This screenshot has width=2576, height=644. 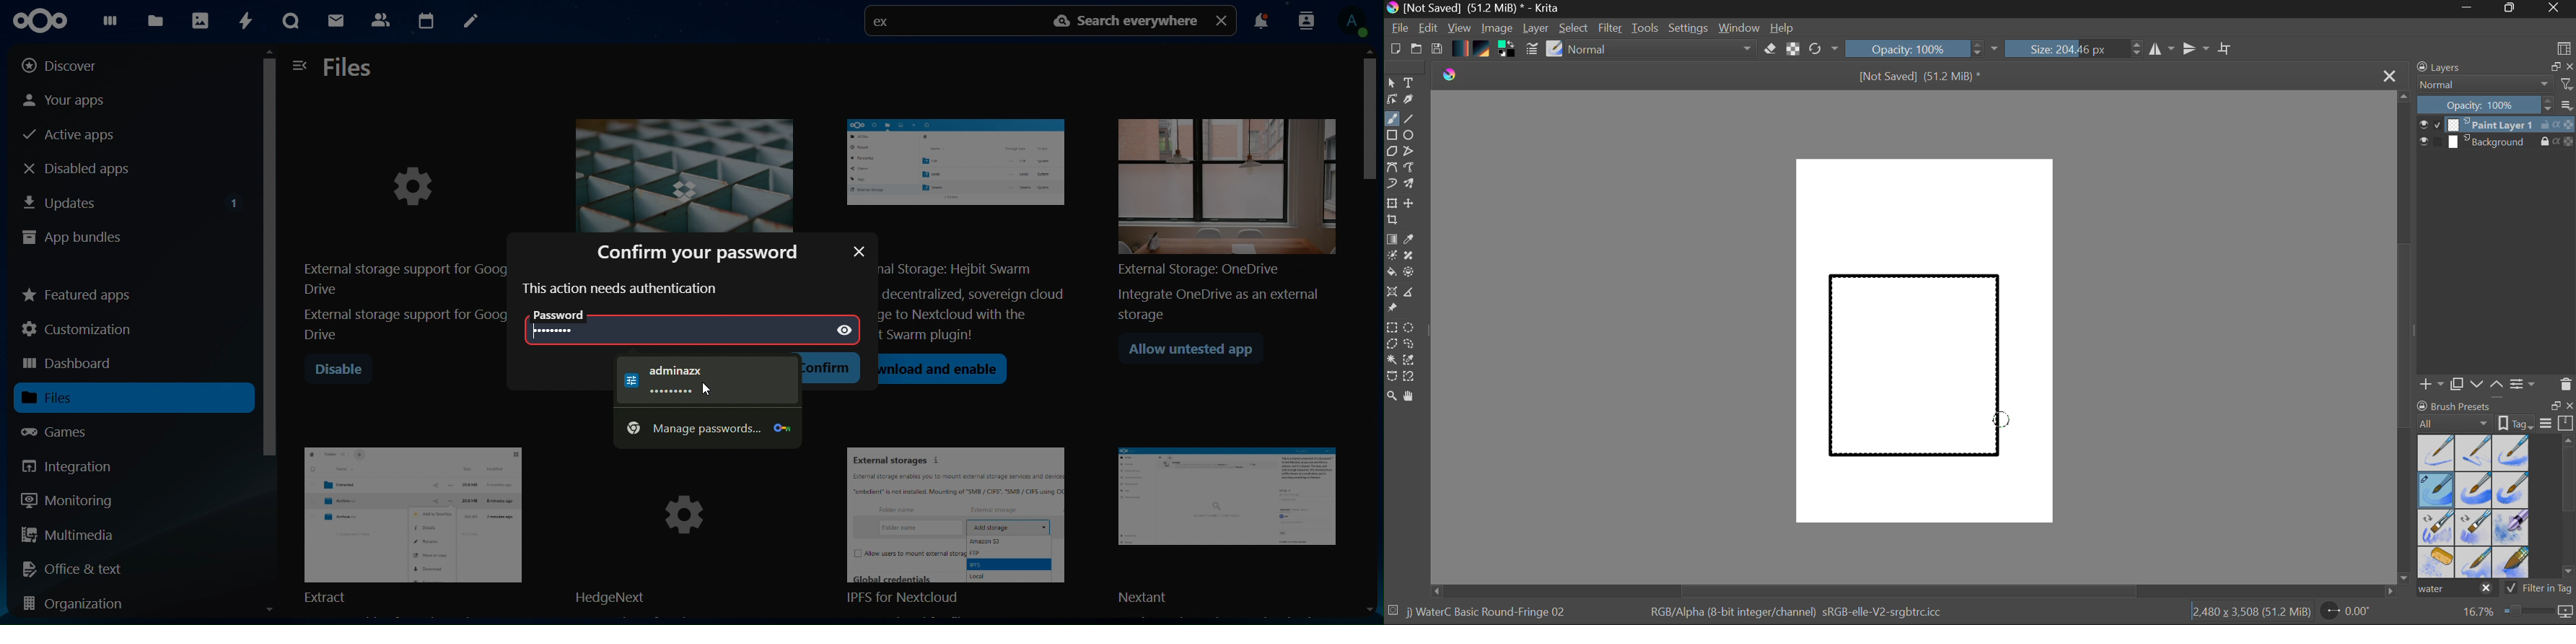 What do you see at coordinates (1391, 329) in the screenshot?
I see `Rectangle Selection Tool` at bounding box center [1391, 329].